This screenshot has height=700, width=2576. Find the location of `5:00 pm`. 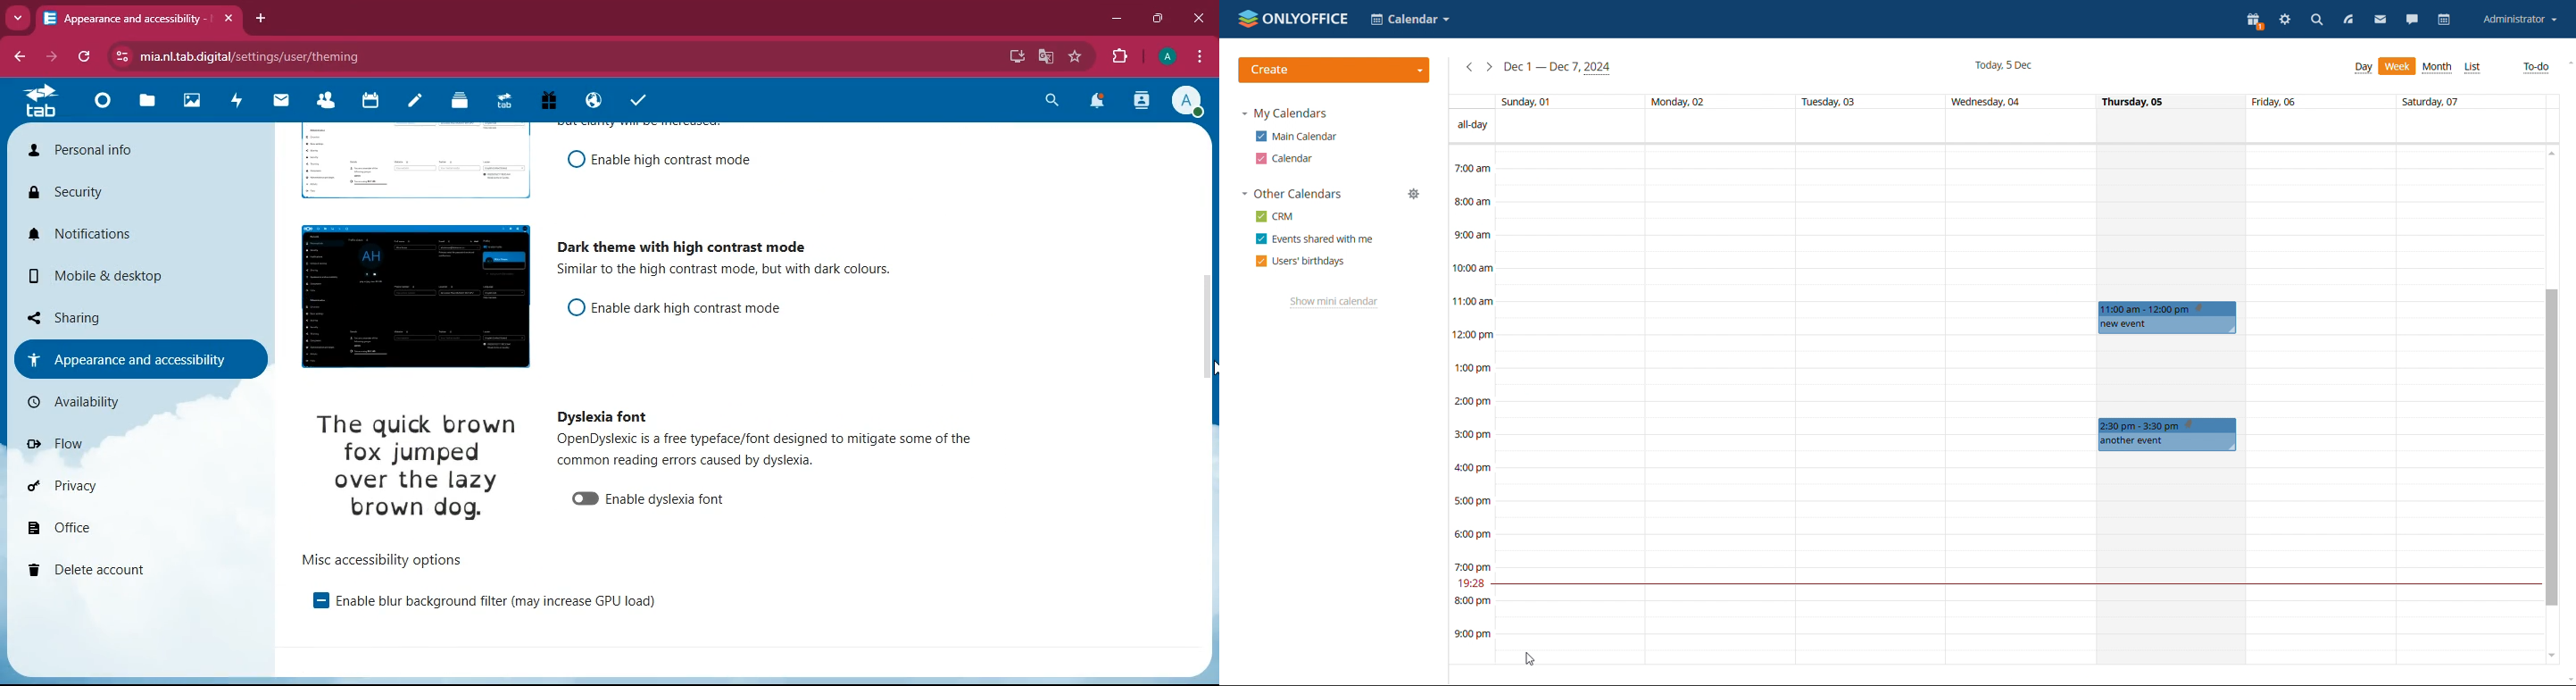

5:00 pm is located at coordinates (1472, 500).